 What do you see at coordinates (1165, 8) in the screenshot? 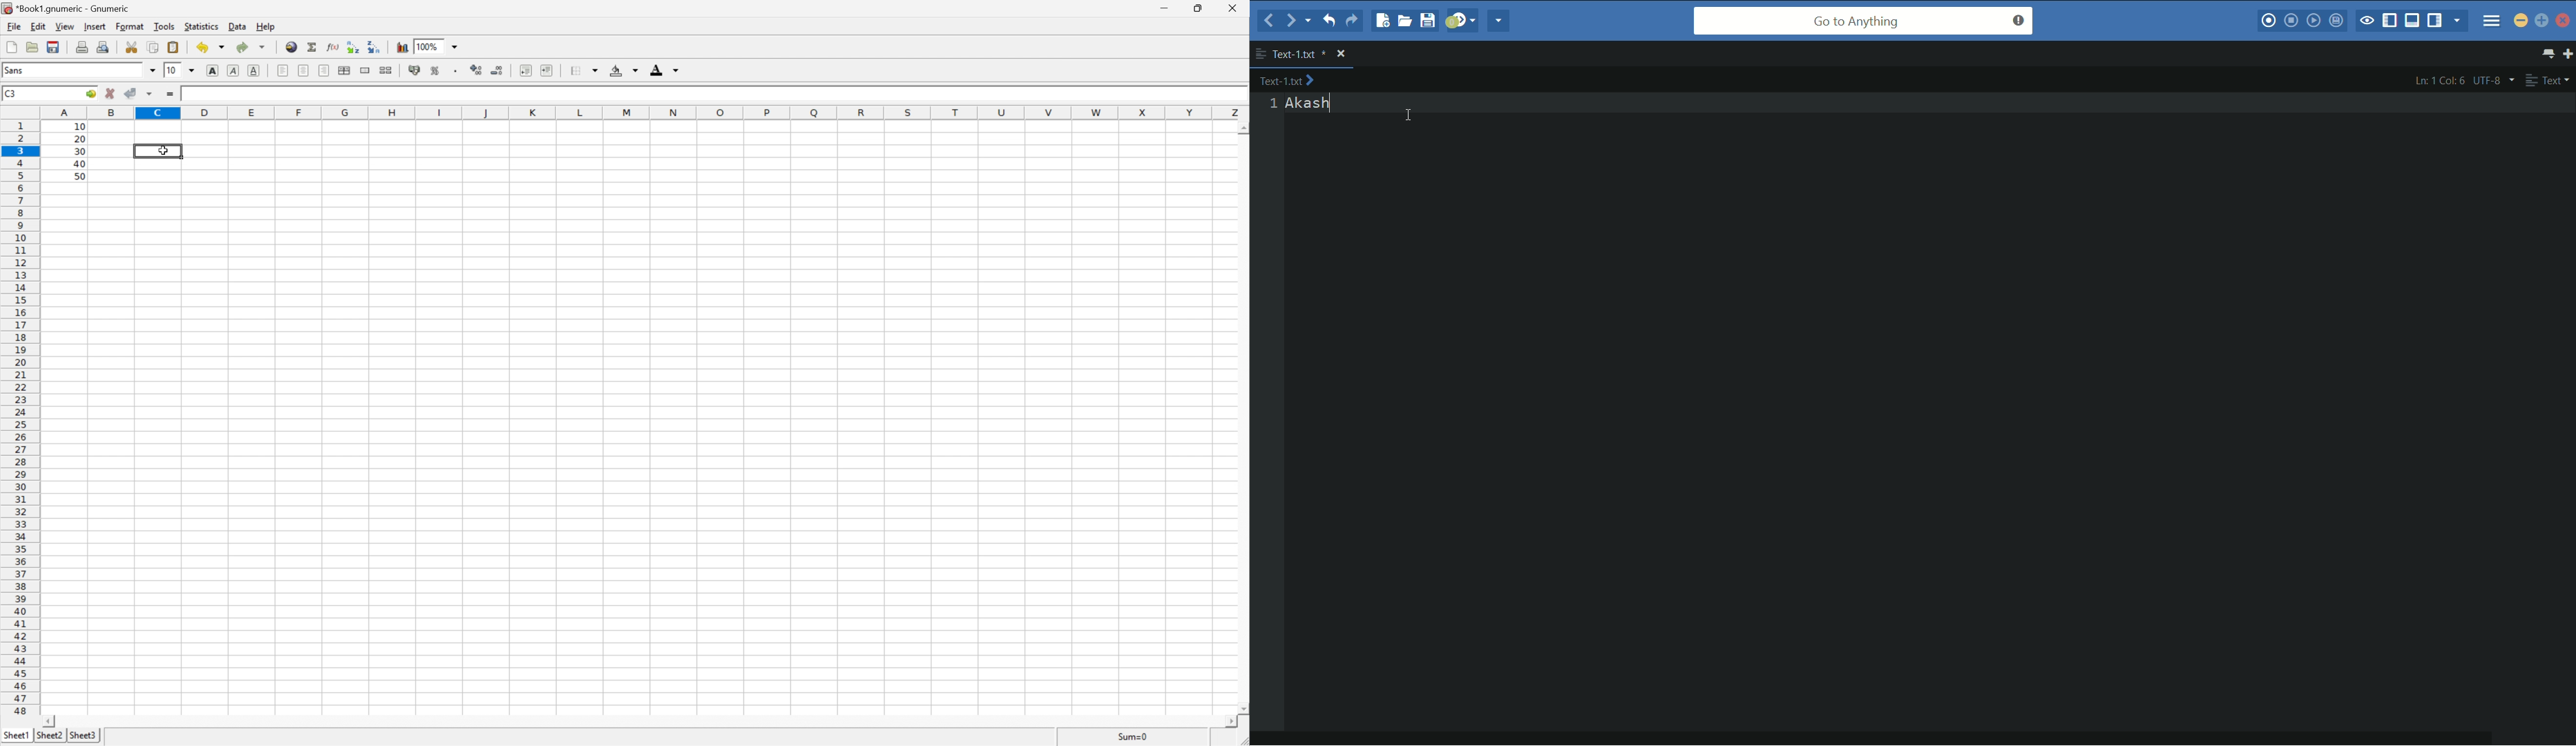
I see `Minimize` at bounding box center [1165, 8].